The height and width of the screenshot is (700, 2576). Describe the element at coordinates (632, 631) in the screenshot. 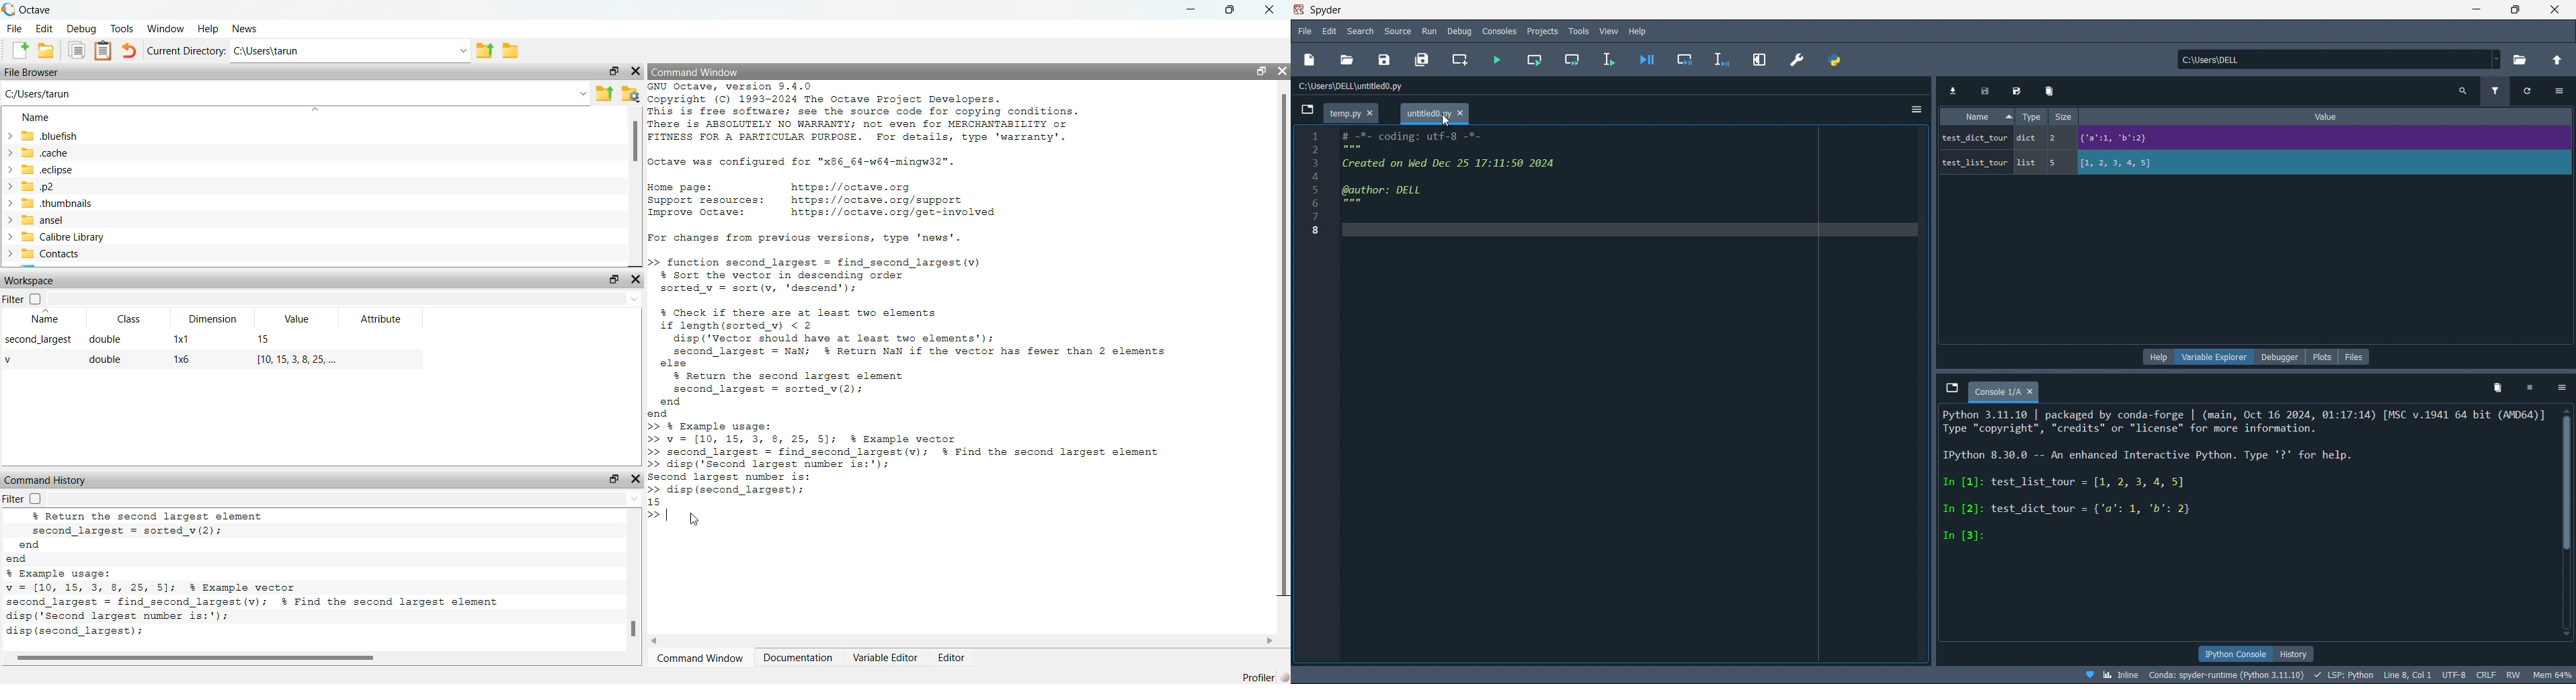

I see `scrollbar` at that location.